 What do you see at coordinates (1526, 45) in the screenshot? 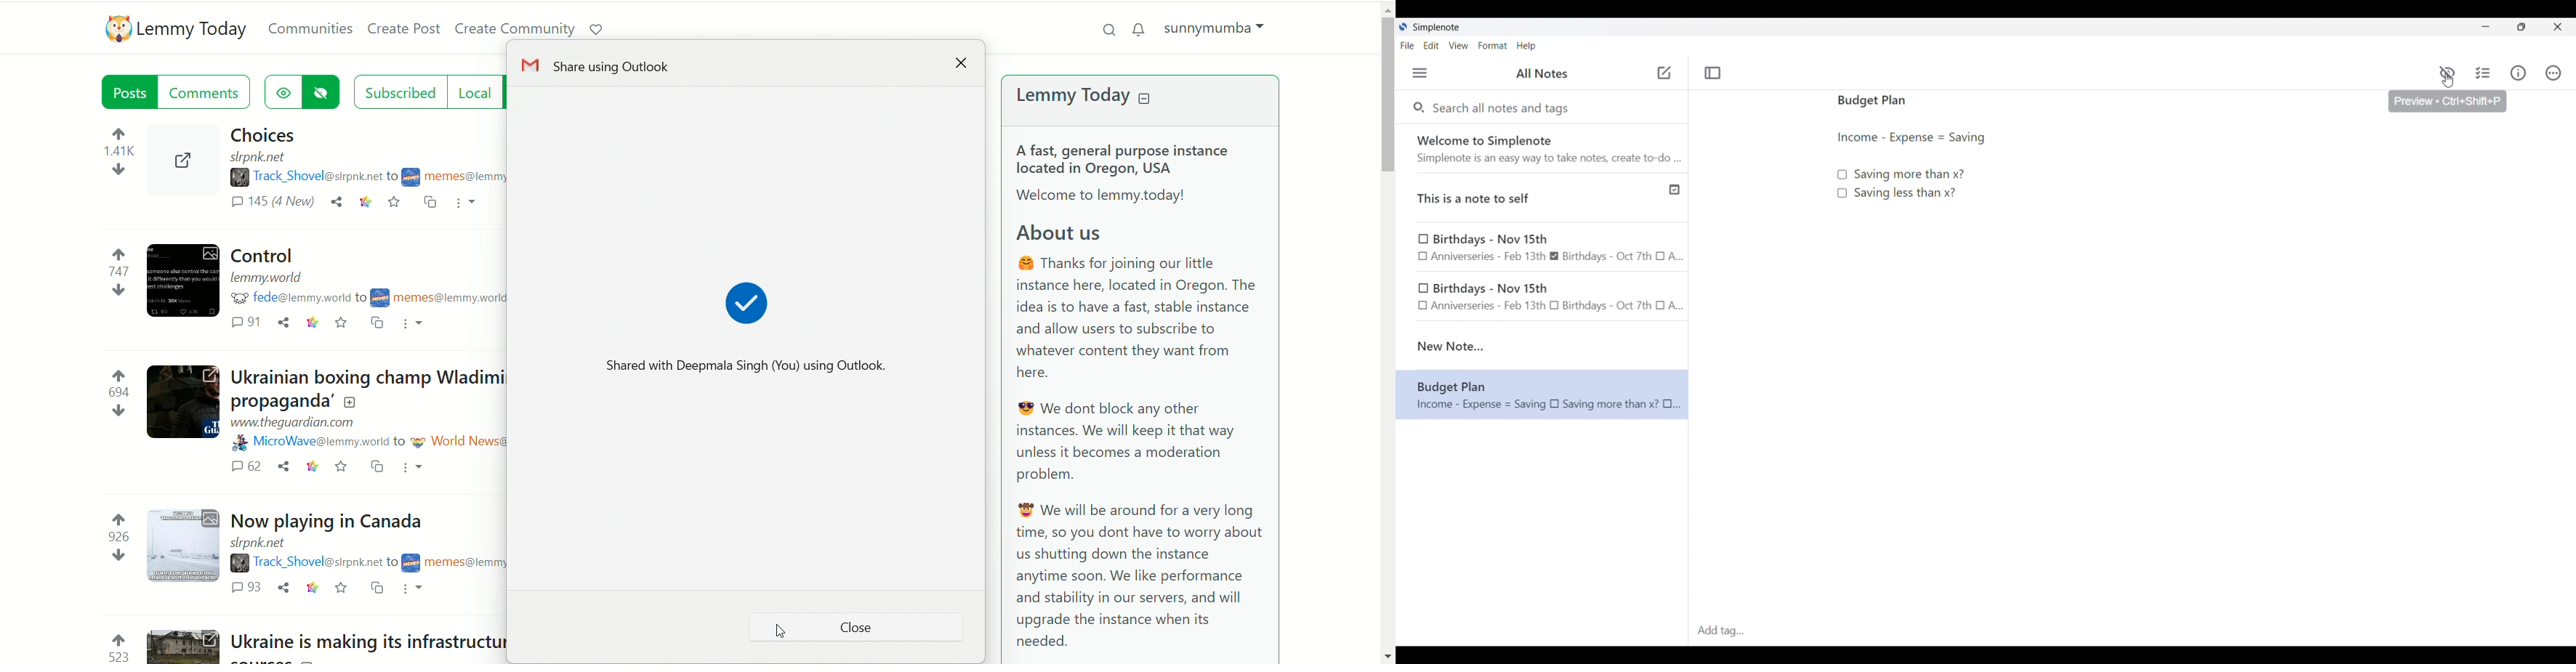
I see `Help menu` at bounding box center [1526, 45].